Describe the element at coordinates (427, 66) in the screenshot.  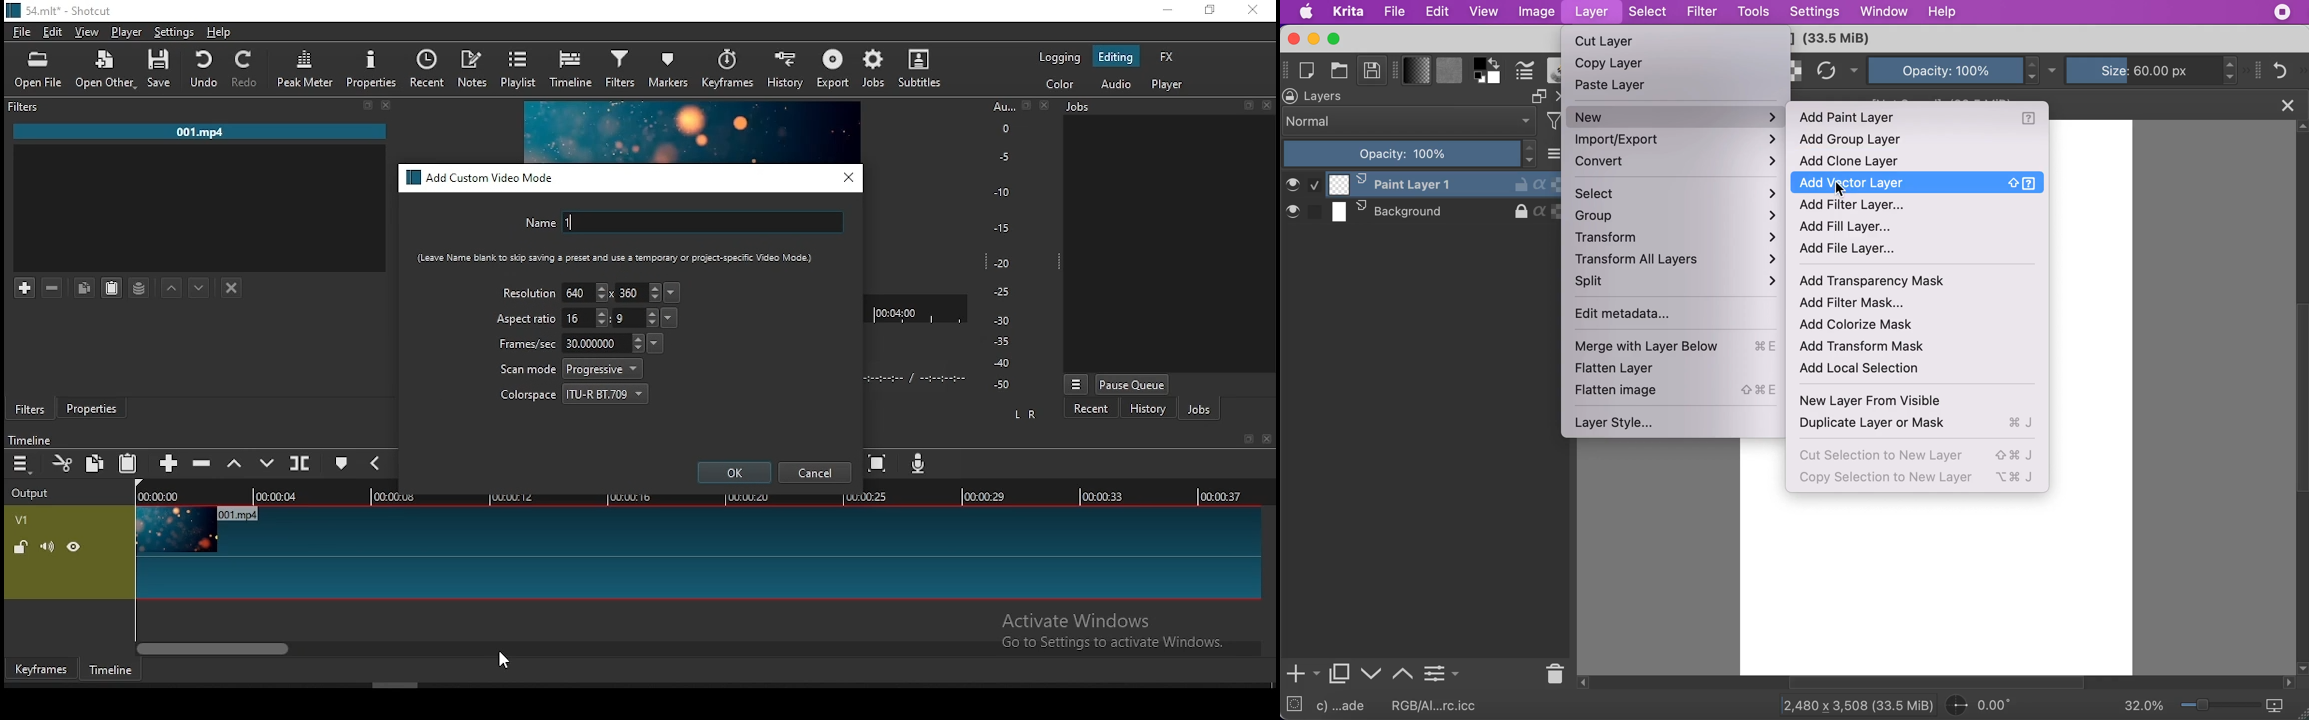
I see `recent` at that location.